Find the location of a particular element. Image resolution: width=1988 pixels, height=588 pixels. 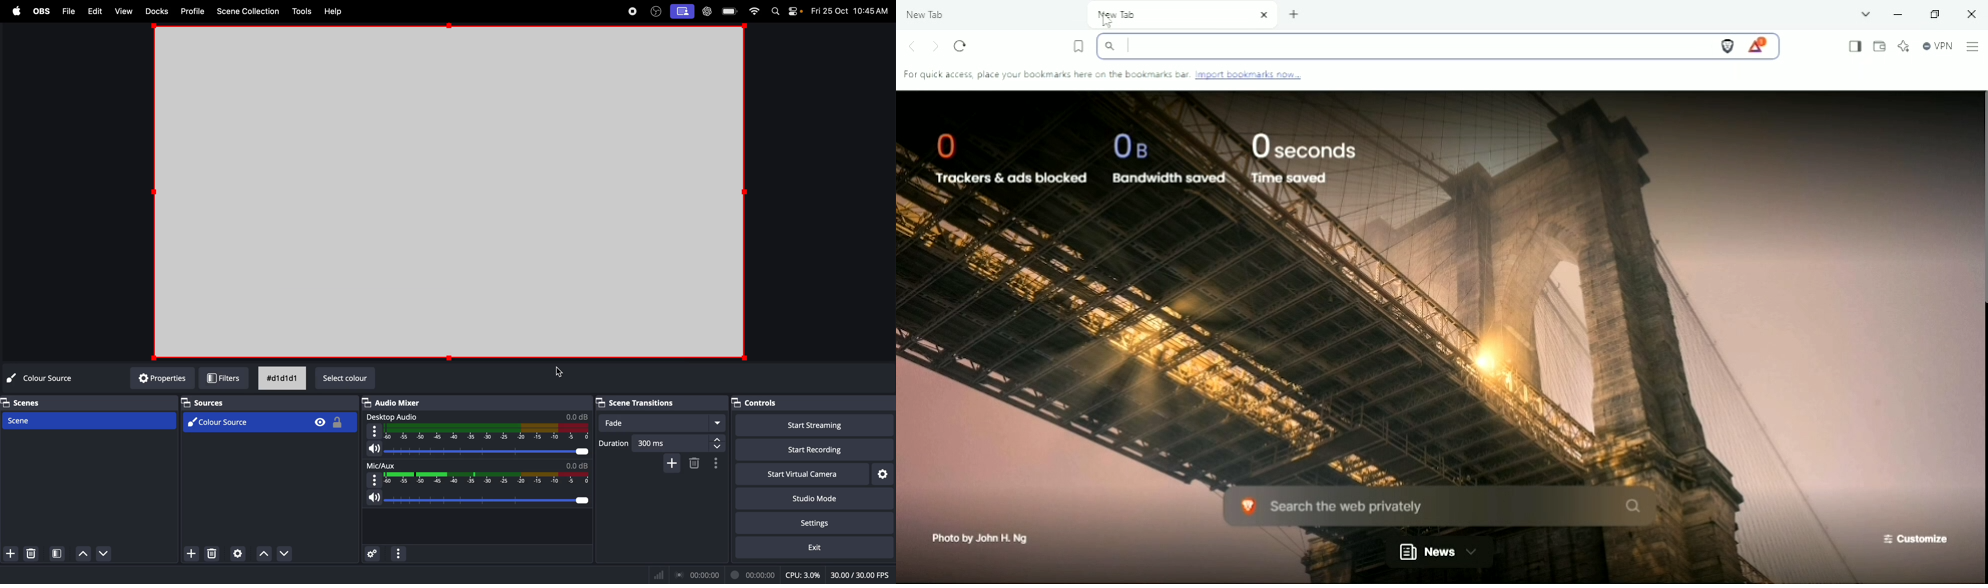

chat gpt is located at coordinates (706, 12).